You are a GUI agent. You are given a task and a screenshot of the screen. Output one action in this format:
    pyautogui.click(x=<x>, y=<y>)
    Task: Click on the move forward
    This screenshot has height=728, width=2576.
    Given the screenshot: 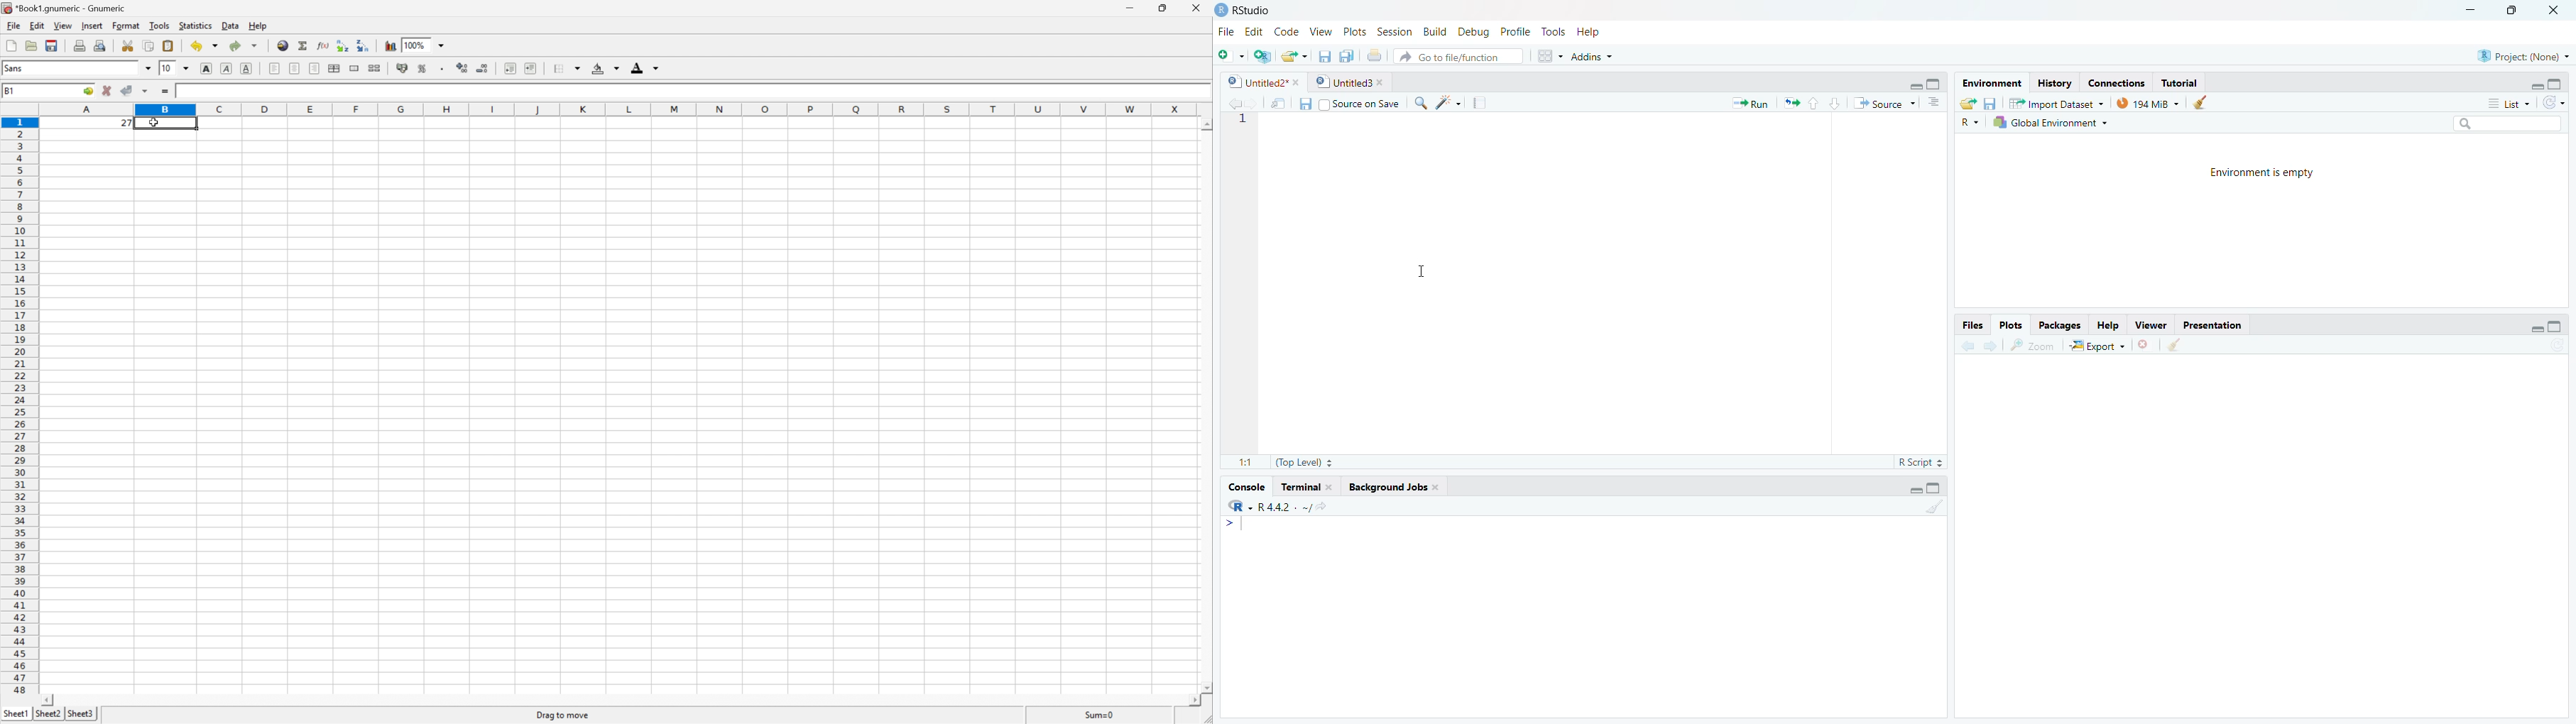 What is the action you would take?
    pyautogui.click(x=1253, y=103)
    